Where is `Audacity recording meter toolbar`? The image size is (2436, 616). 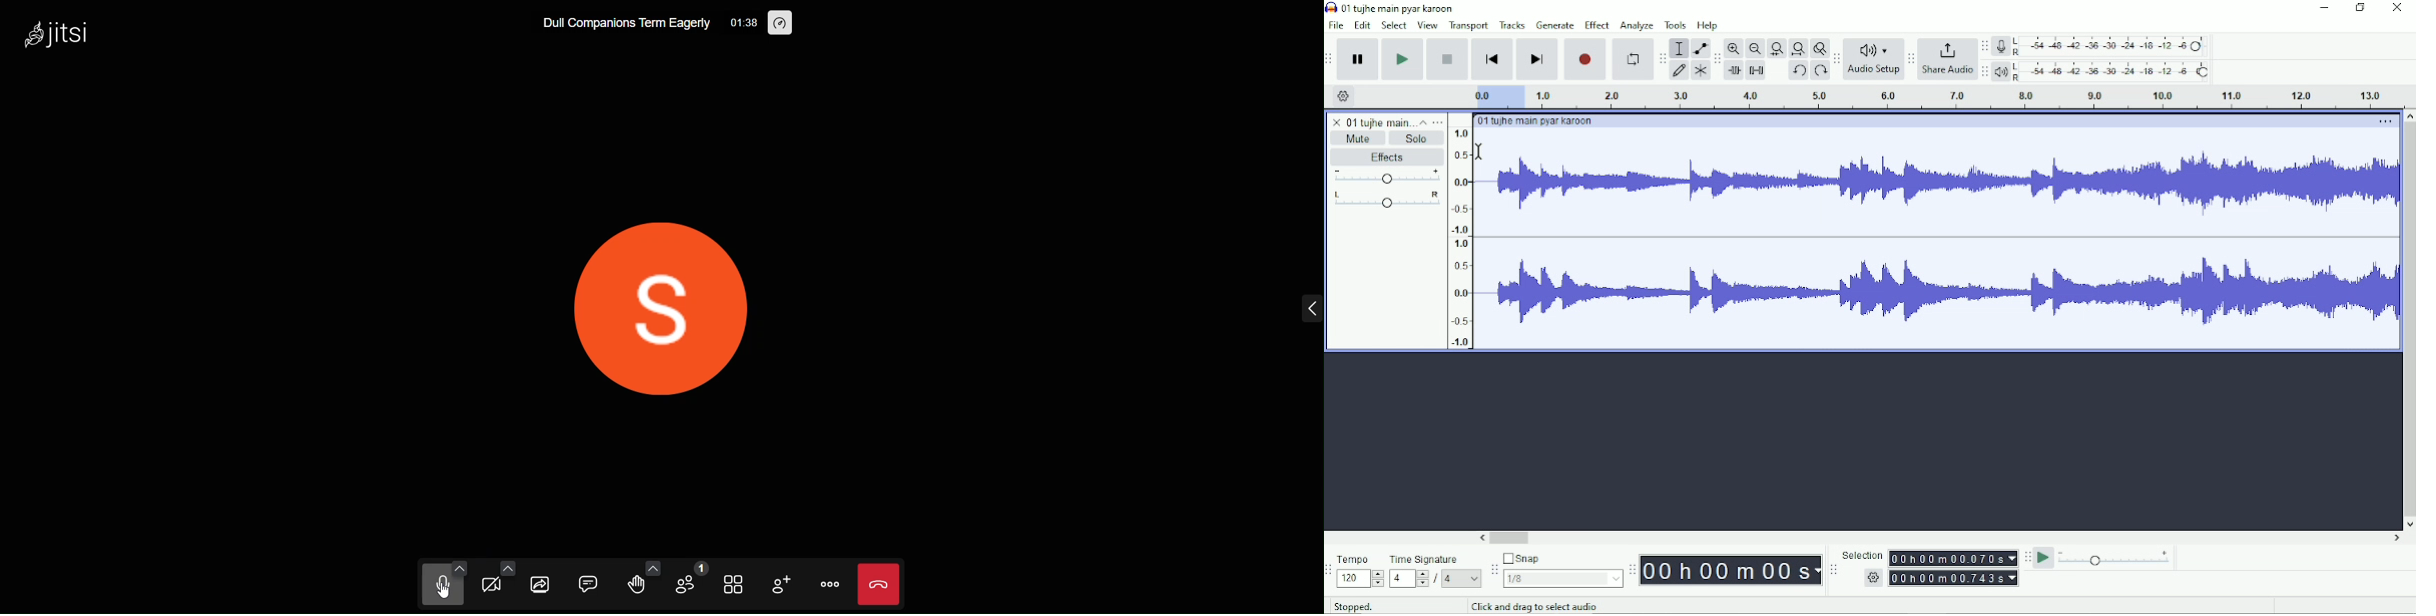
Audacity recording meter toolbar is located at coordinates (1984, 47).